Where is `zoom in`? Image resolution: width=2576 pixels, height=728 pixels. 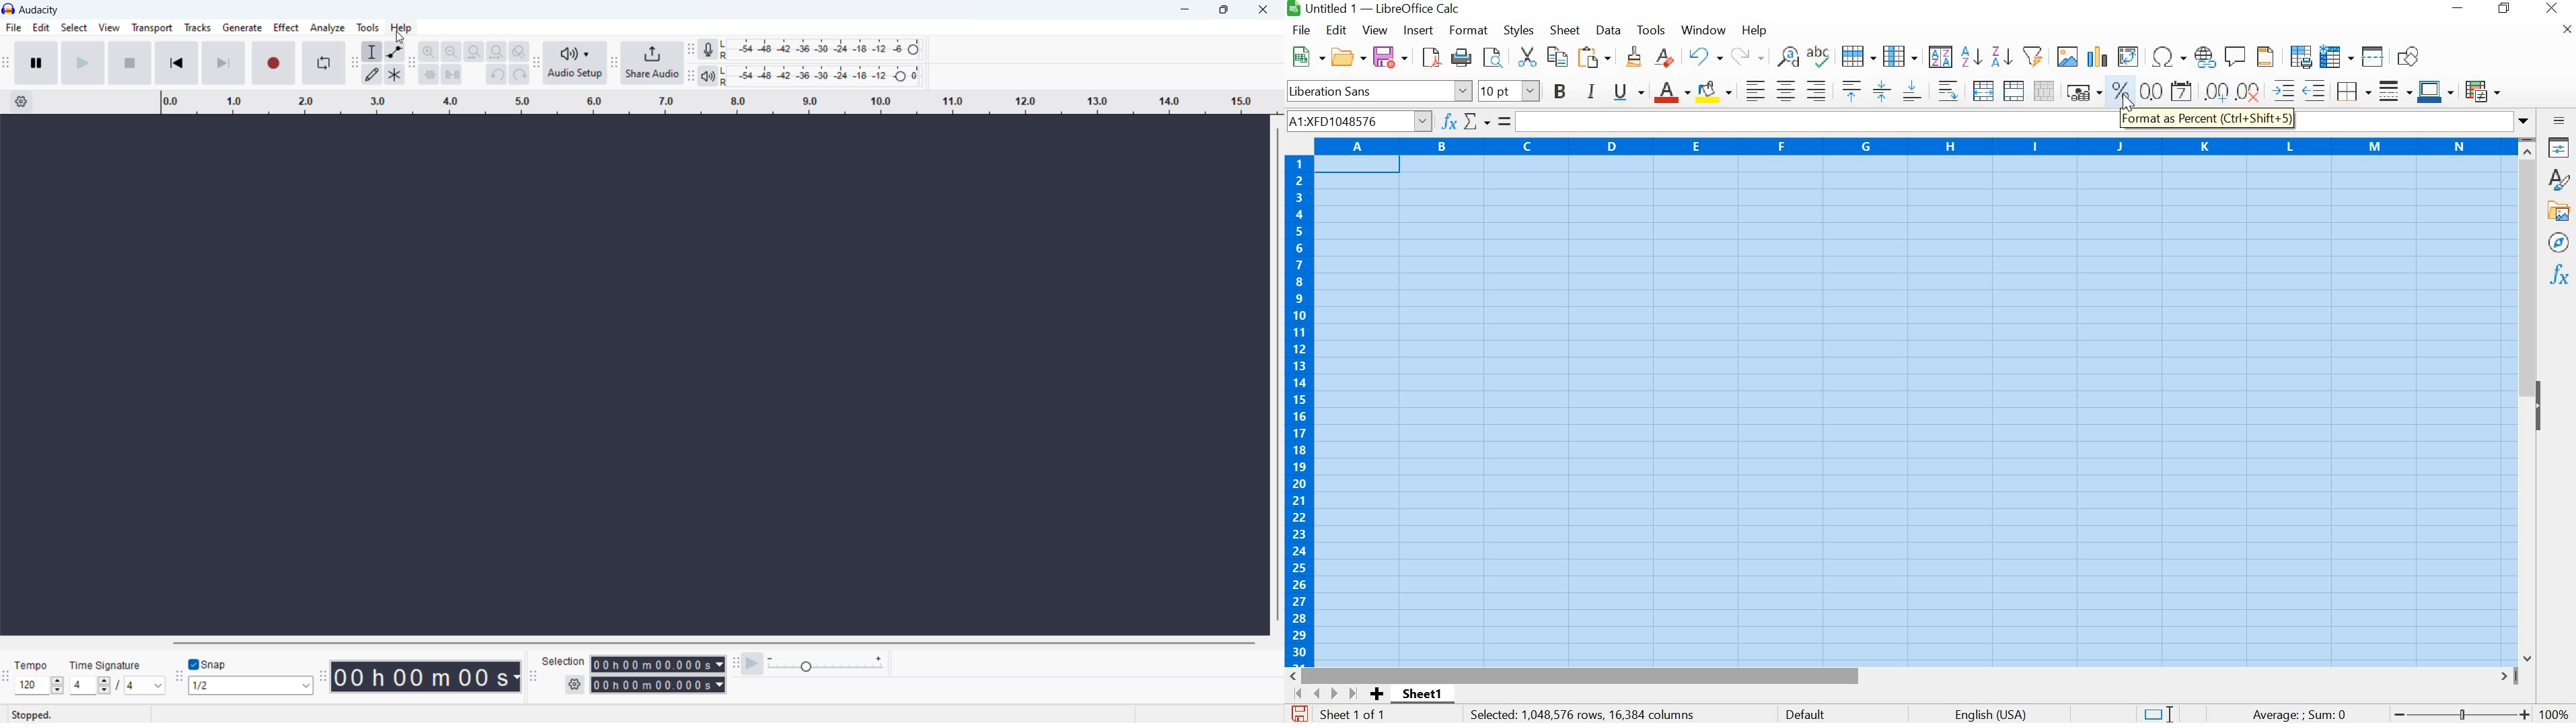
zoom in is located at coordinates (430, 51).